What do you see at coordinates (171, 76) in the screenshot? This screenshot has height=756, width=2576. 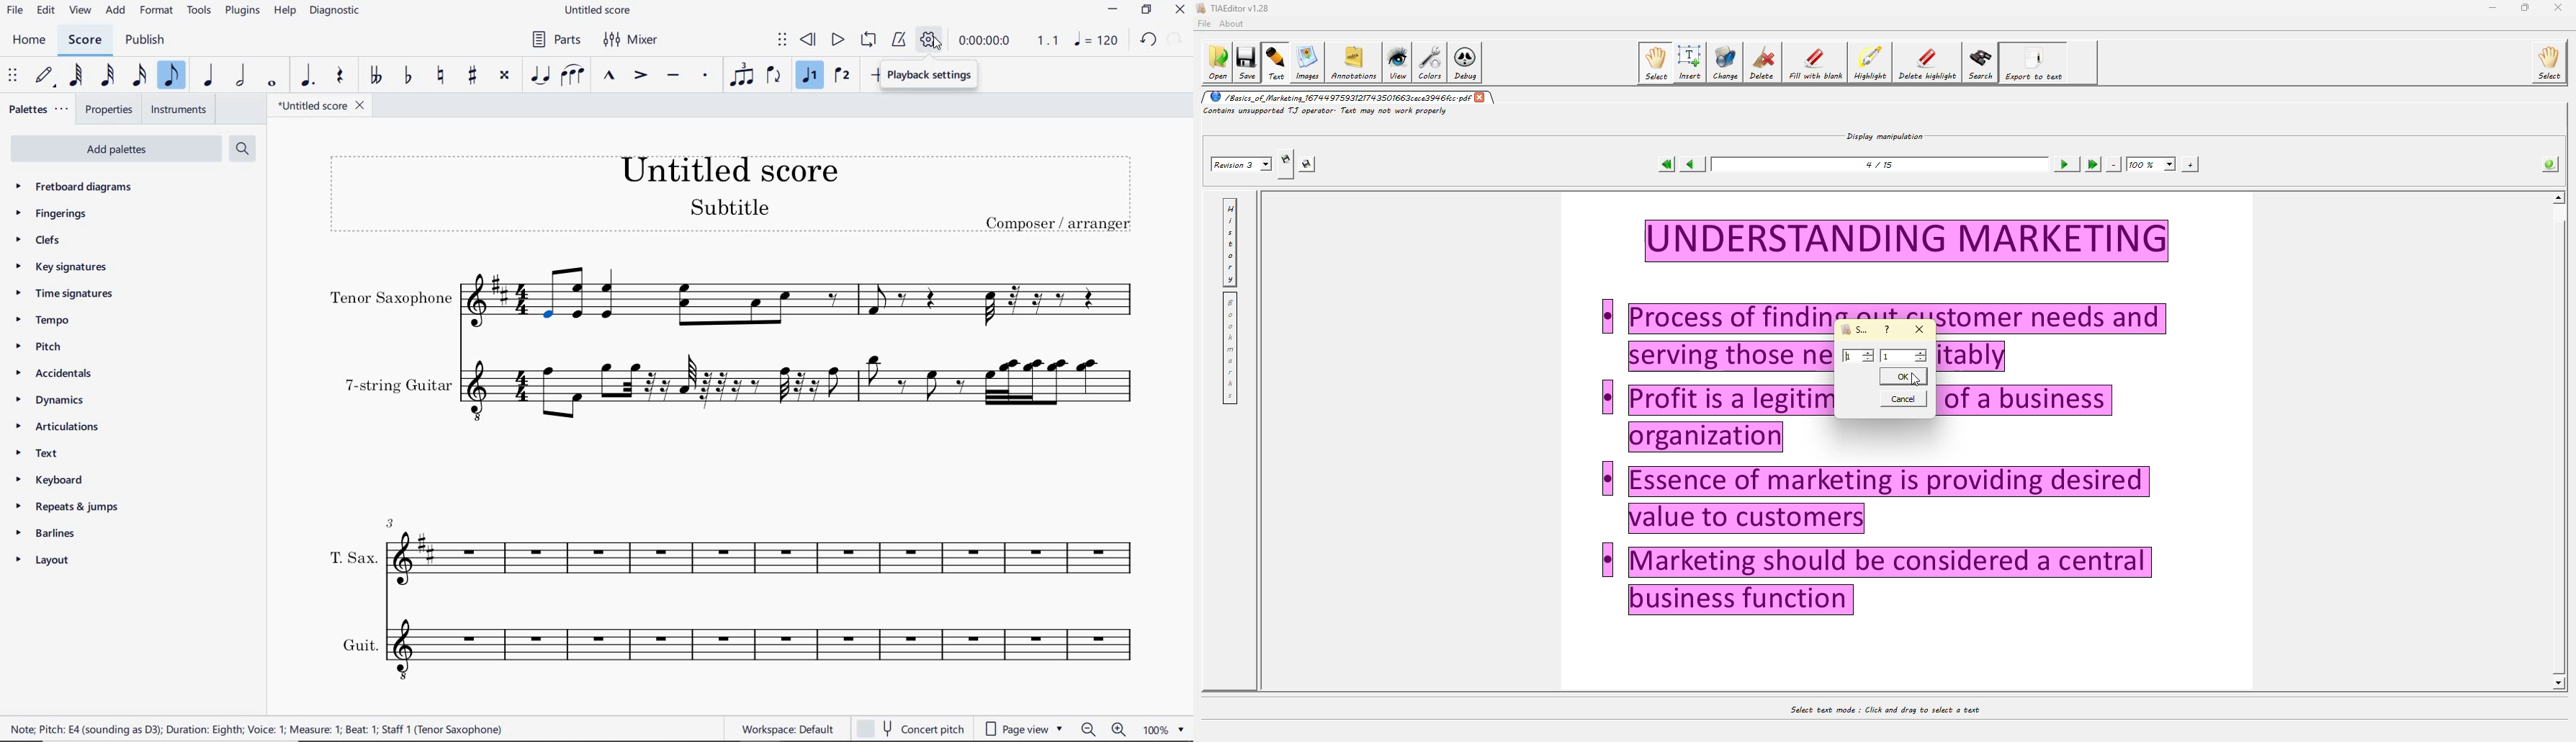 I see `EIGHTH NOTE` at bounding box center [171, 76].